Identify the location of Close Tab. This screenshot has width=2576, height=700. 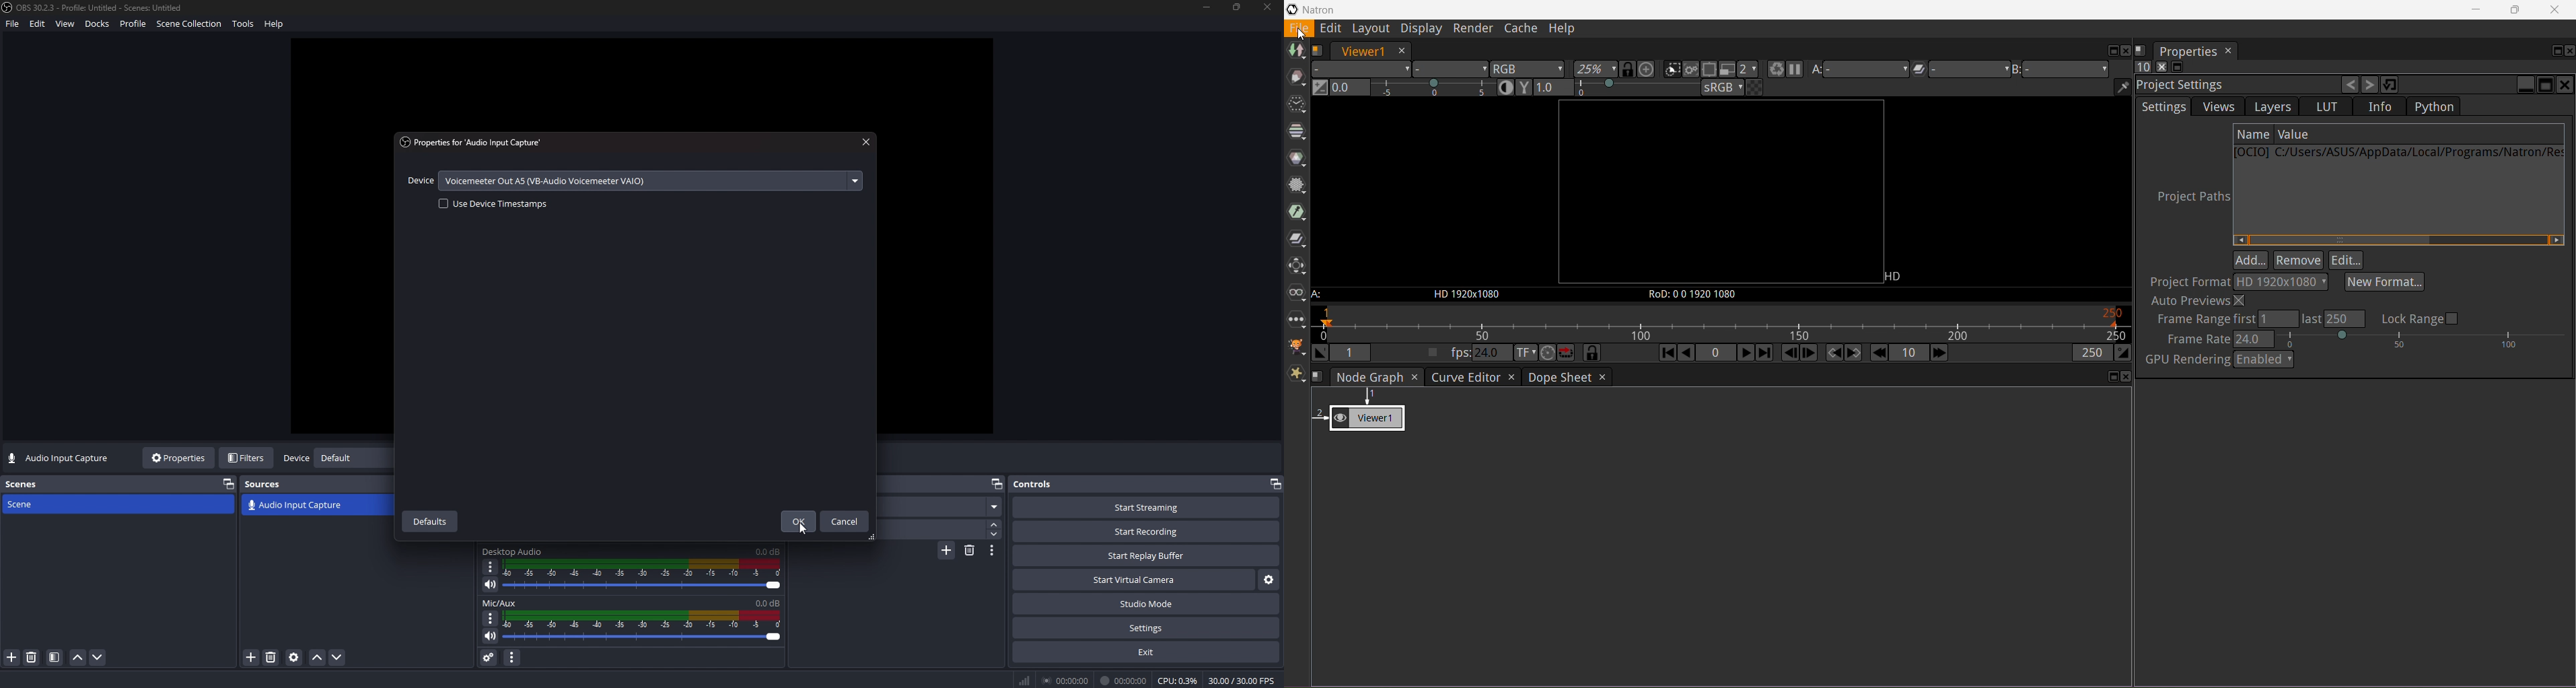
(1415, 378).